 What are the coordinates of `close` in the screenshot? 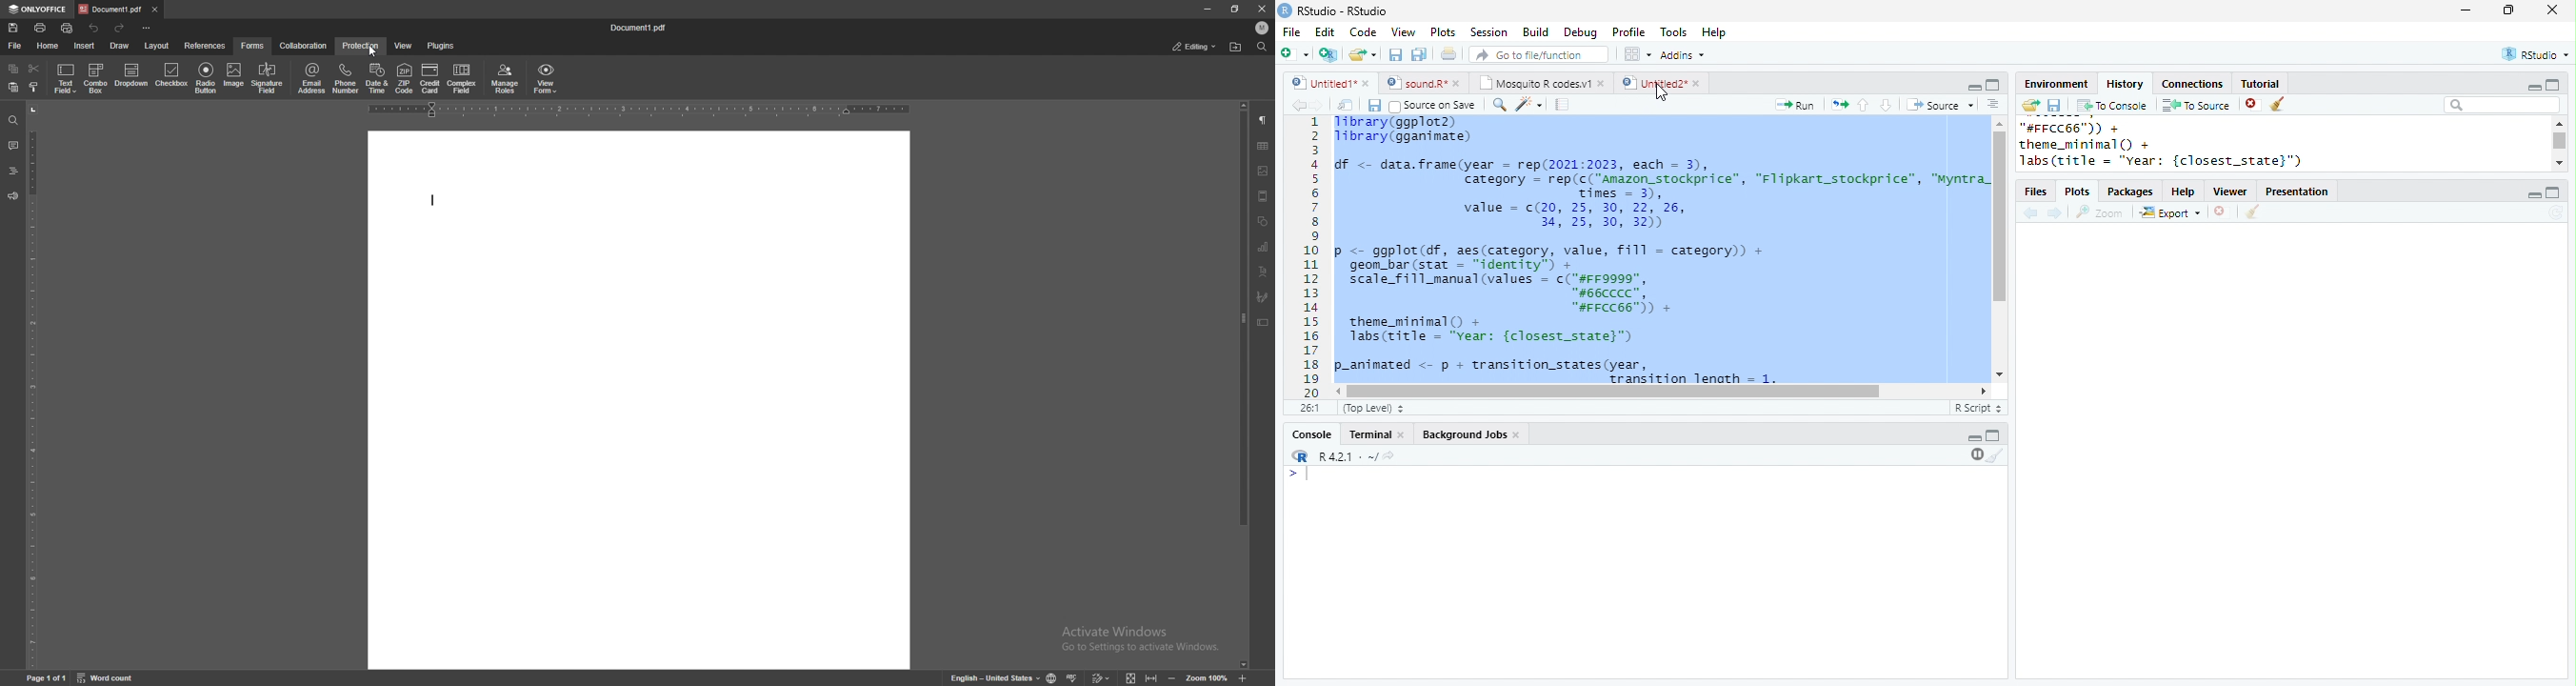 It's located at (2552, 10).